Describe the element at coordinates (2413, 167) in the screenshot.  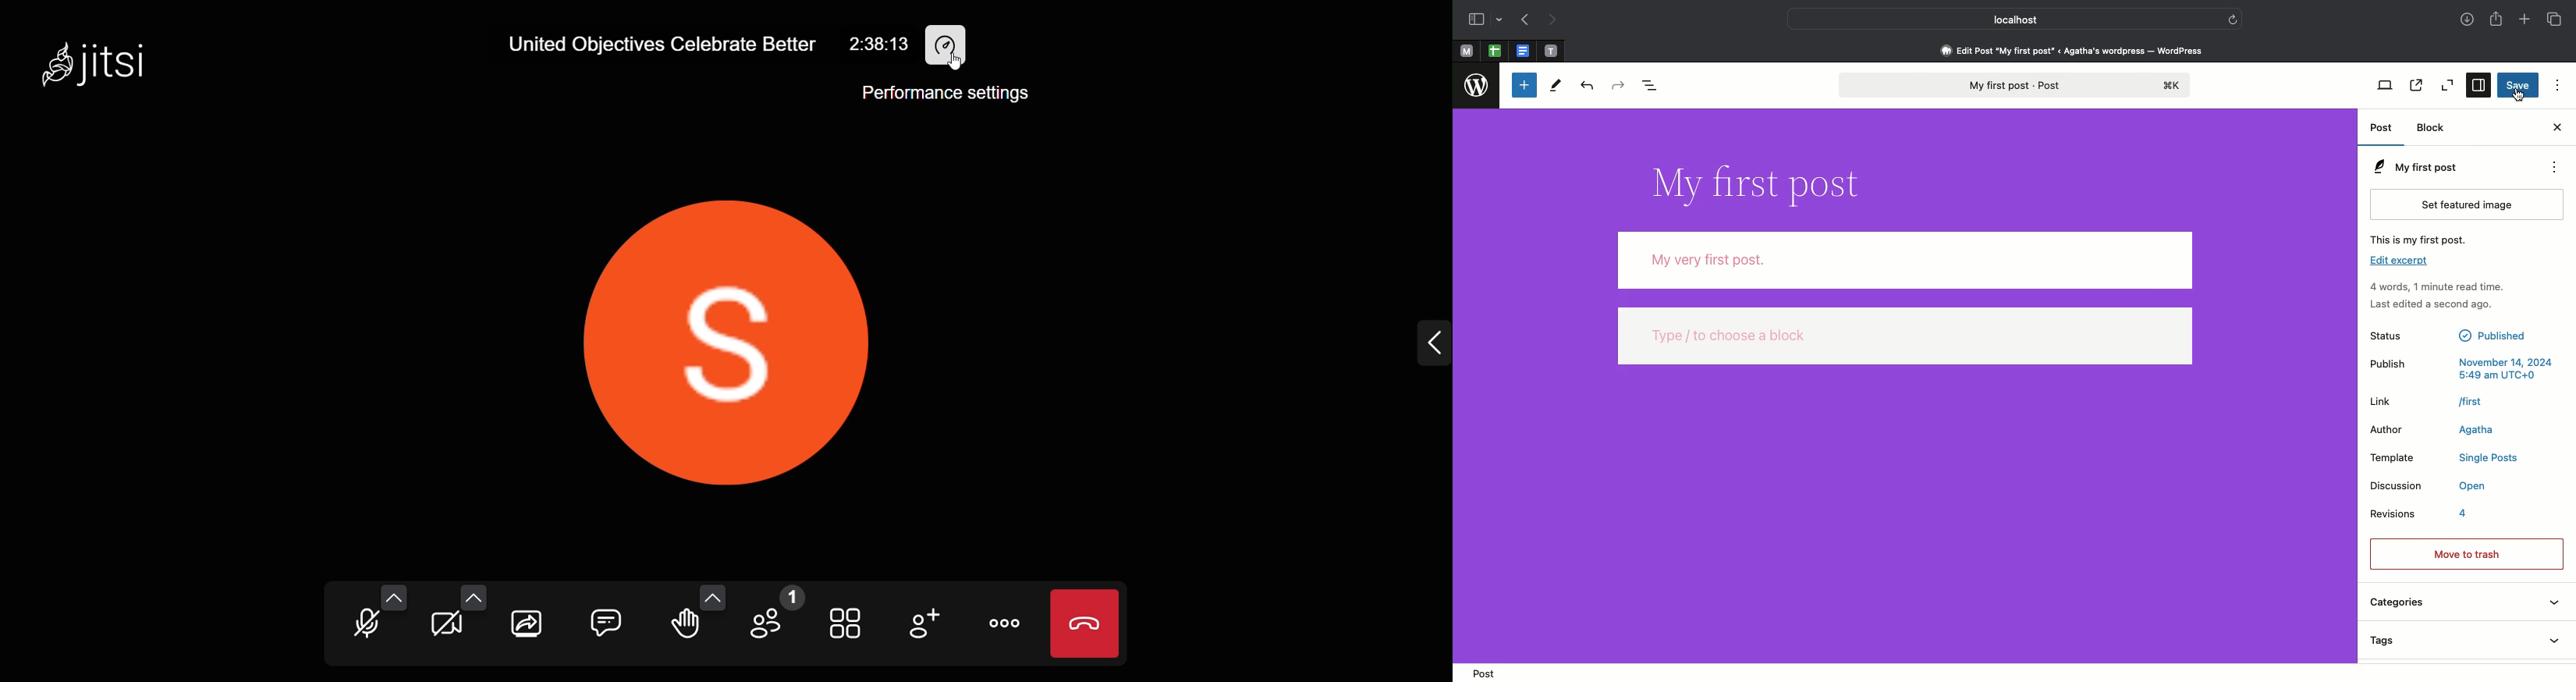
I see `My first post` at that location.